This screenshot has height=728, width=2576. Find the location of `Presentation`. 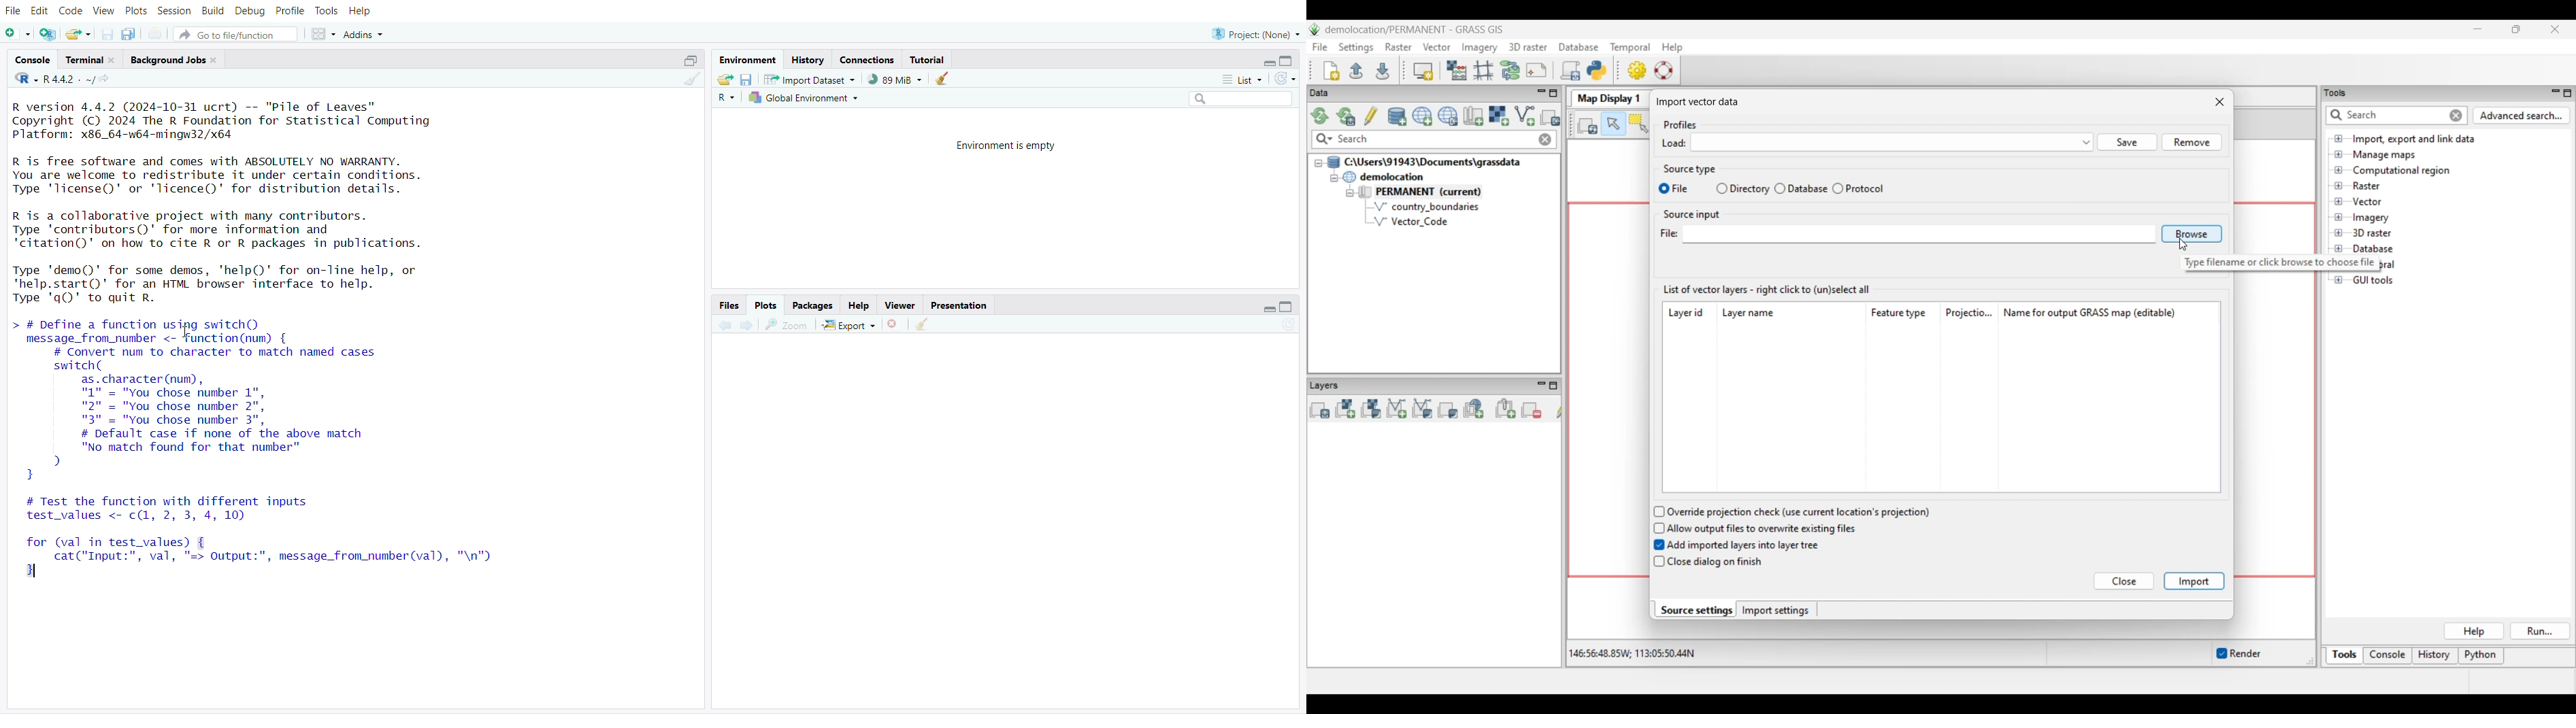

Presentation is located at coordinates (959, 305).